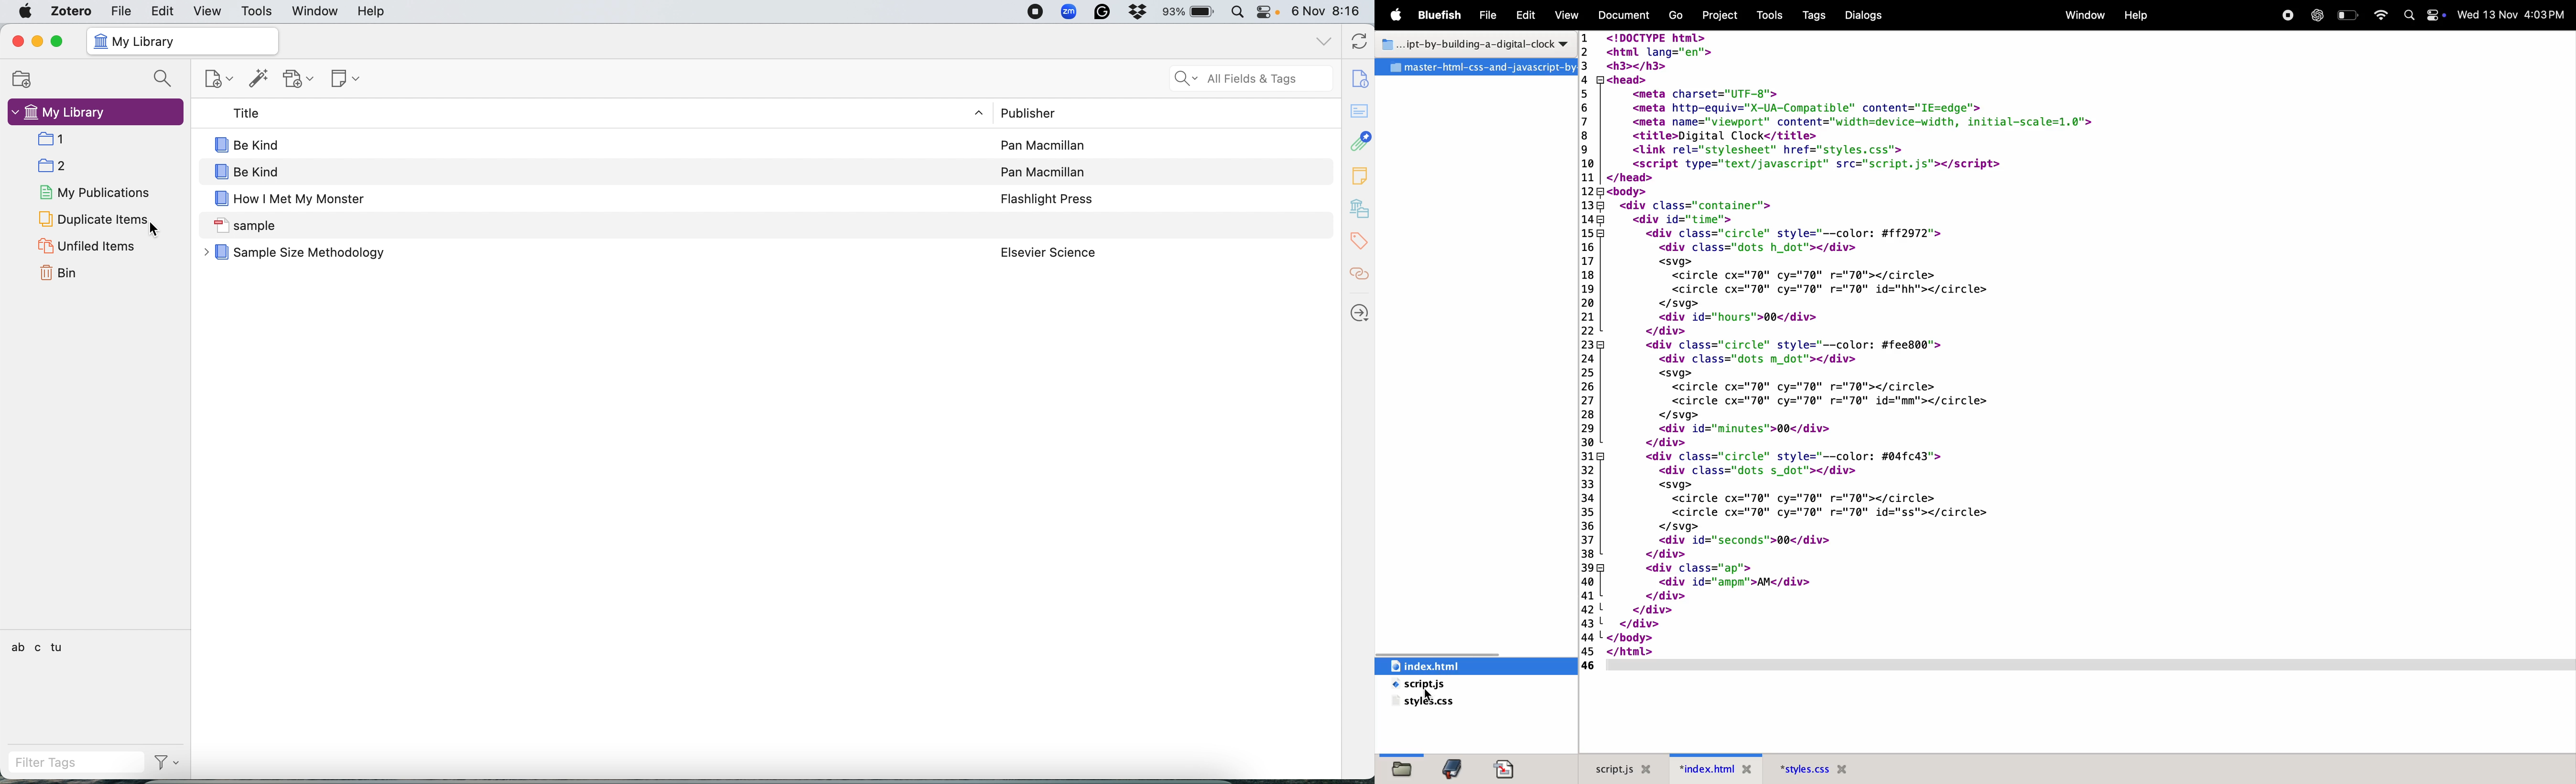 This screenshot has height=784, width=2576. What do you see at coordinates (62, 40) in the screenshot?
I see `maximize` at bounding box center [62, 40].